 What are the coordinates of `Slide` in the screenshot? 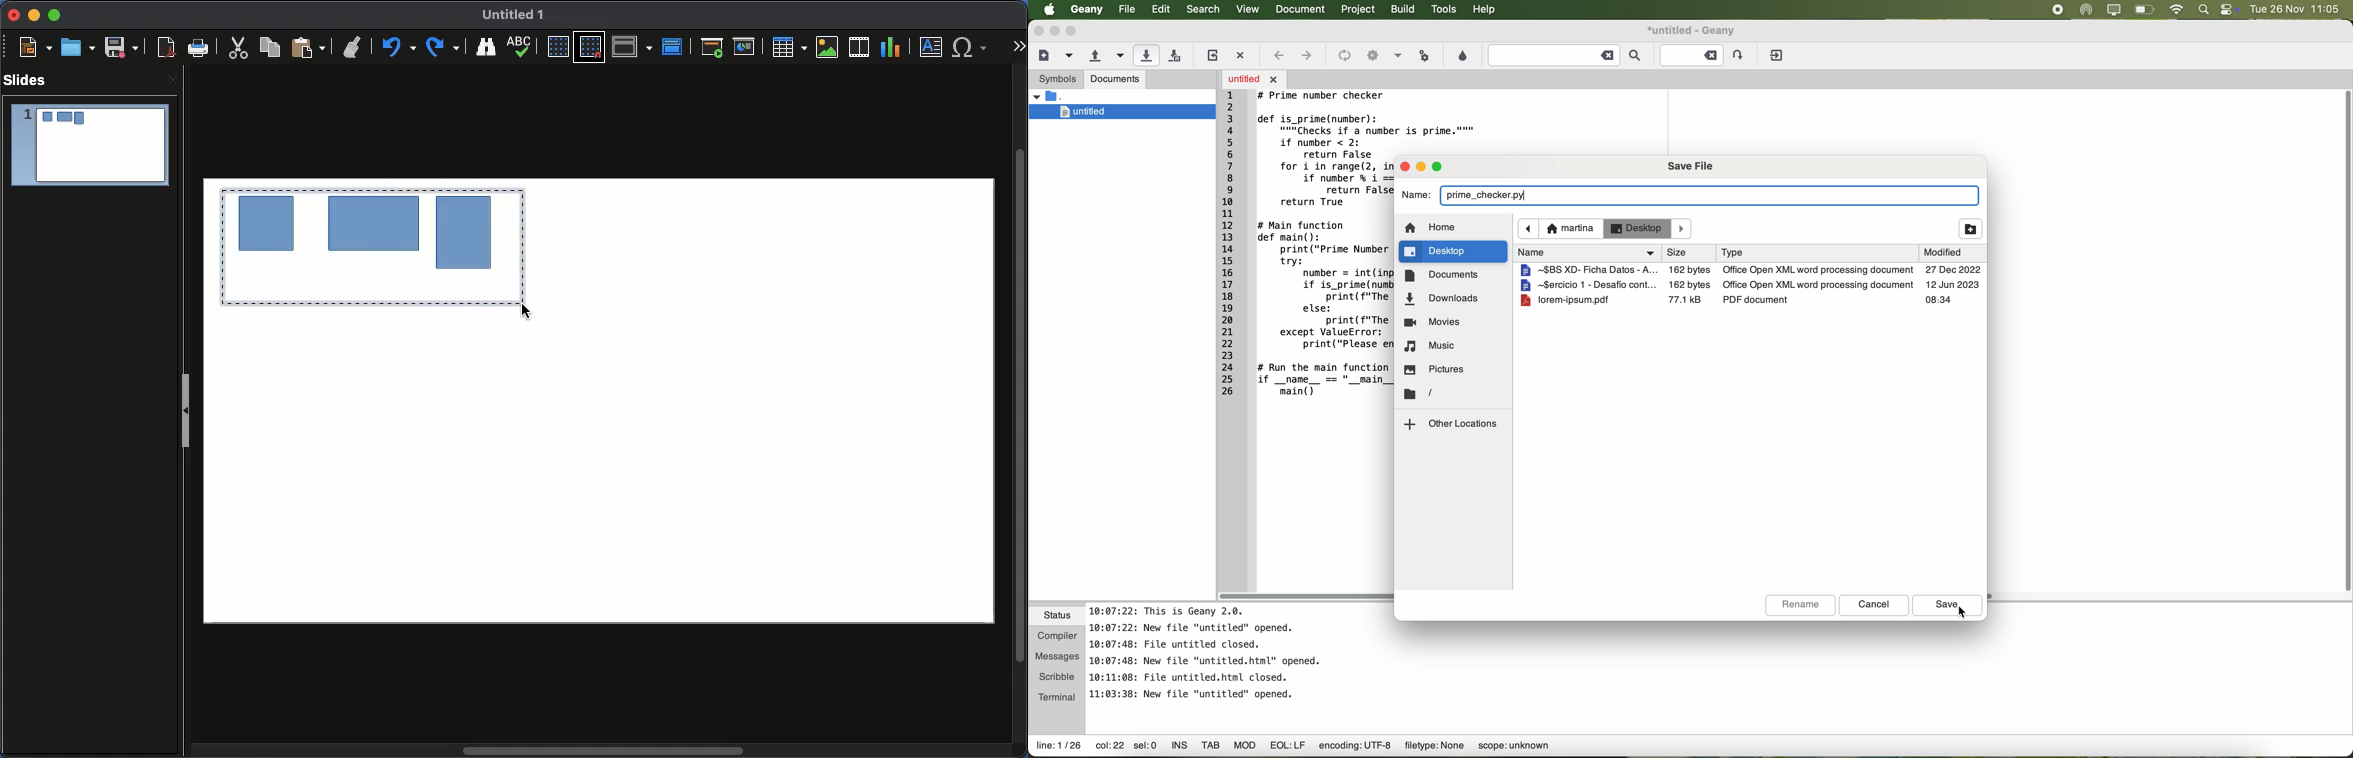 It's located at (89, 146).